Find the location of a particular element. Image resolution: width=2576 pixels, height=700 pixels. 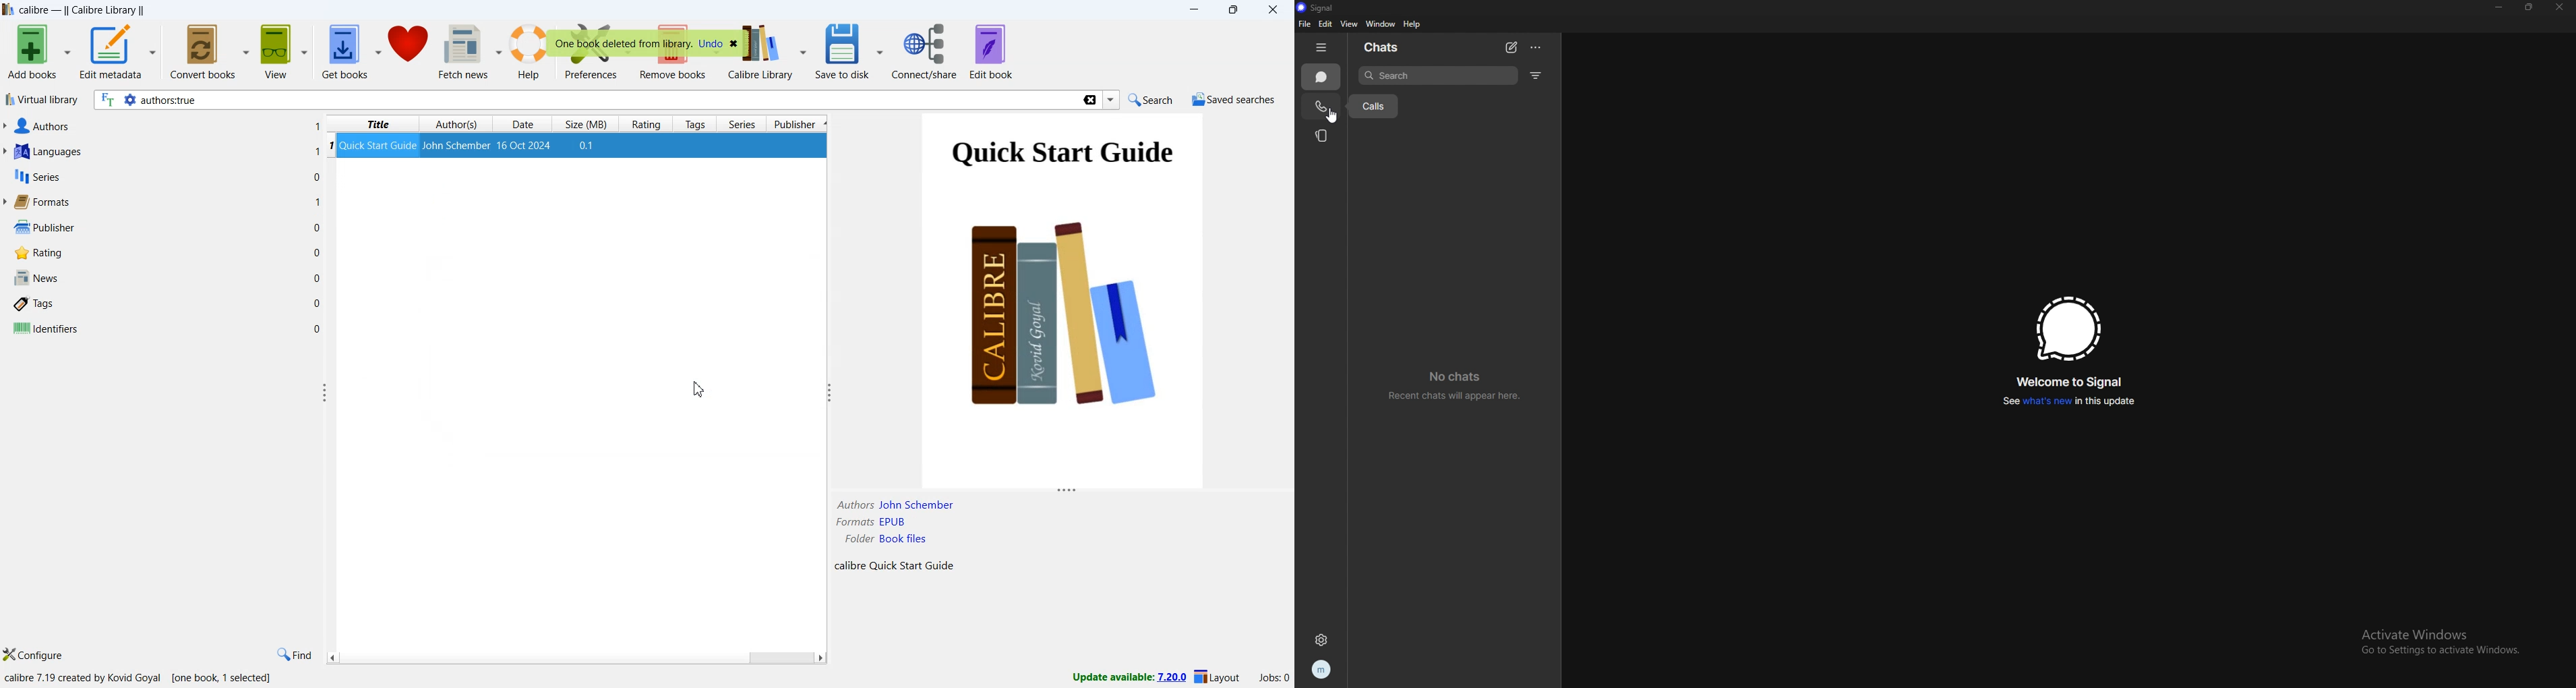

filter is located at coordinates (1539, 75).